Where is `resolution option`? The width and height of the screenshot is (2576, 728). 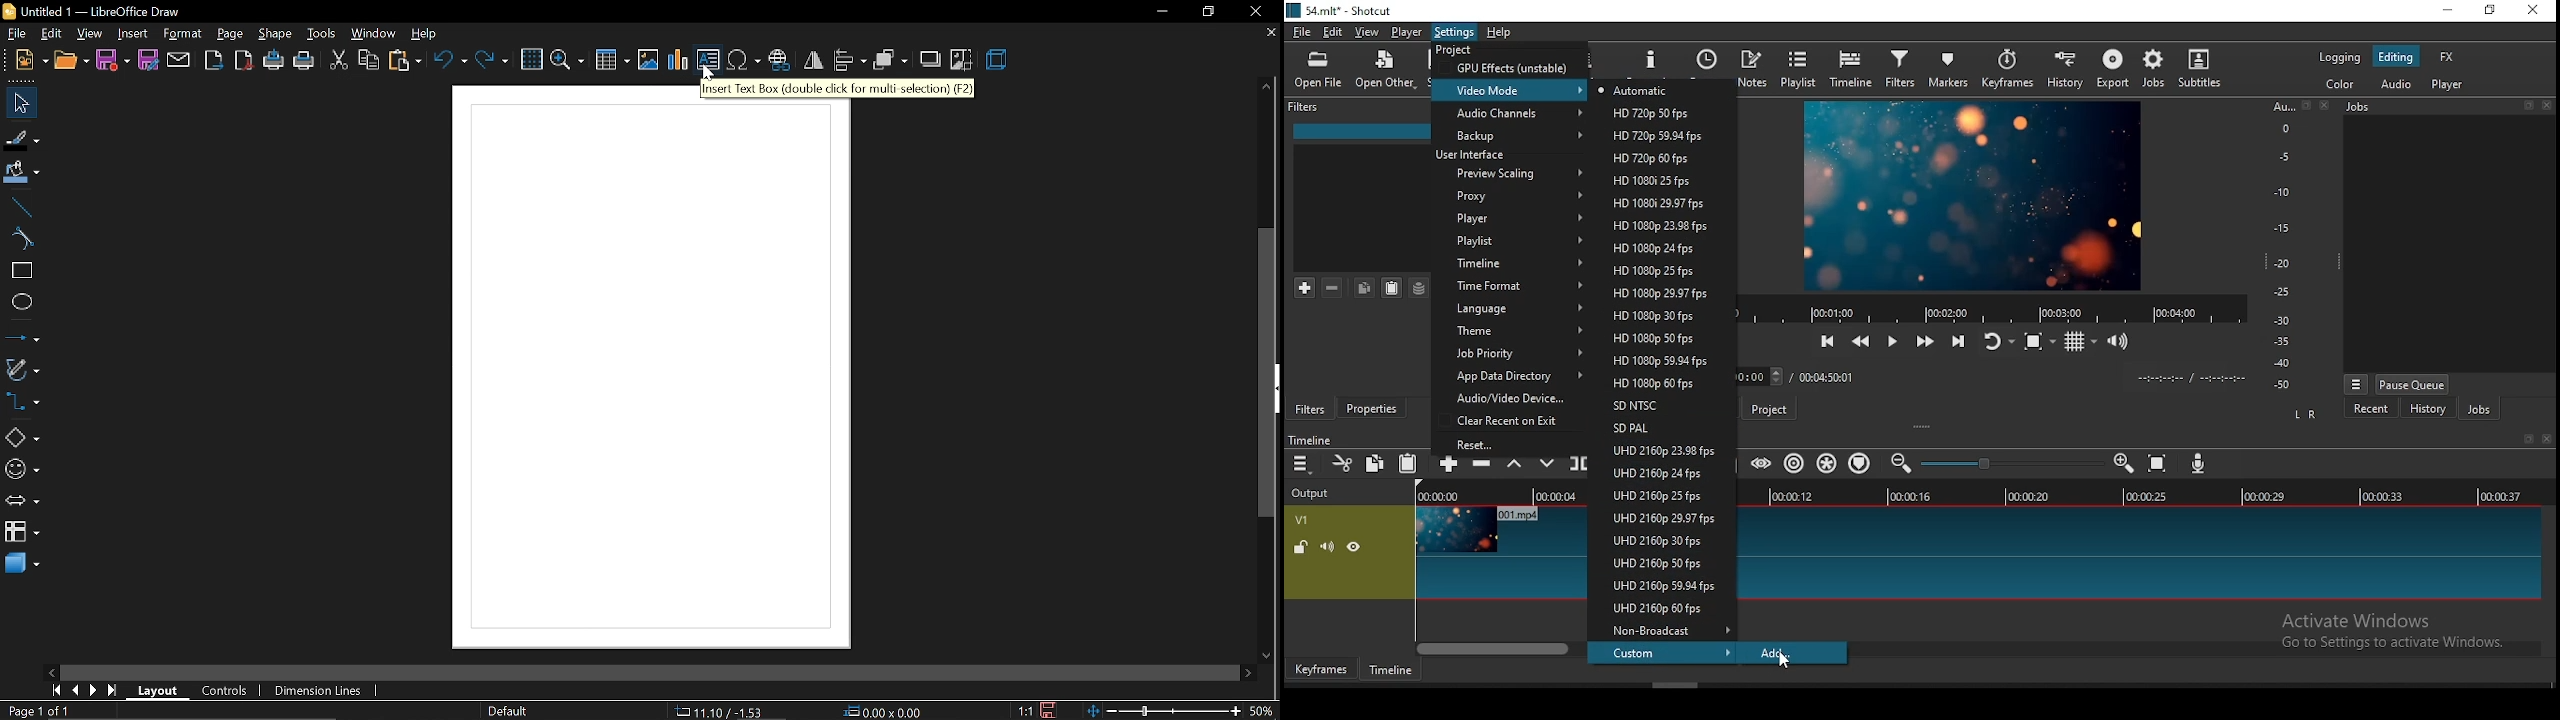
resolution option is located at coordinates (1660, 270).